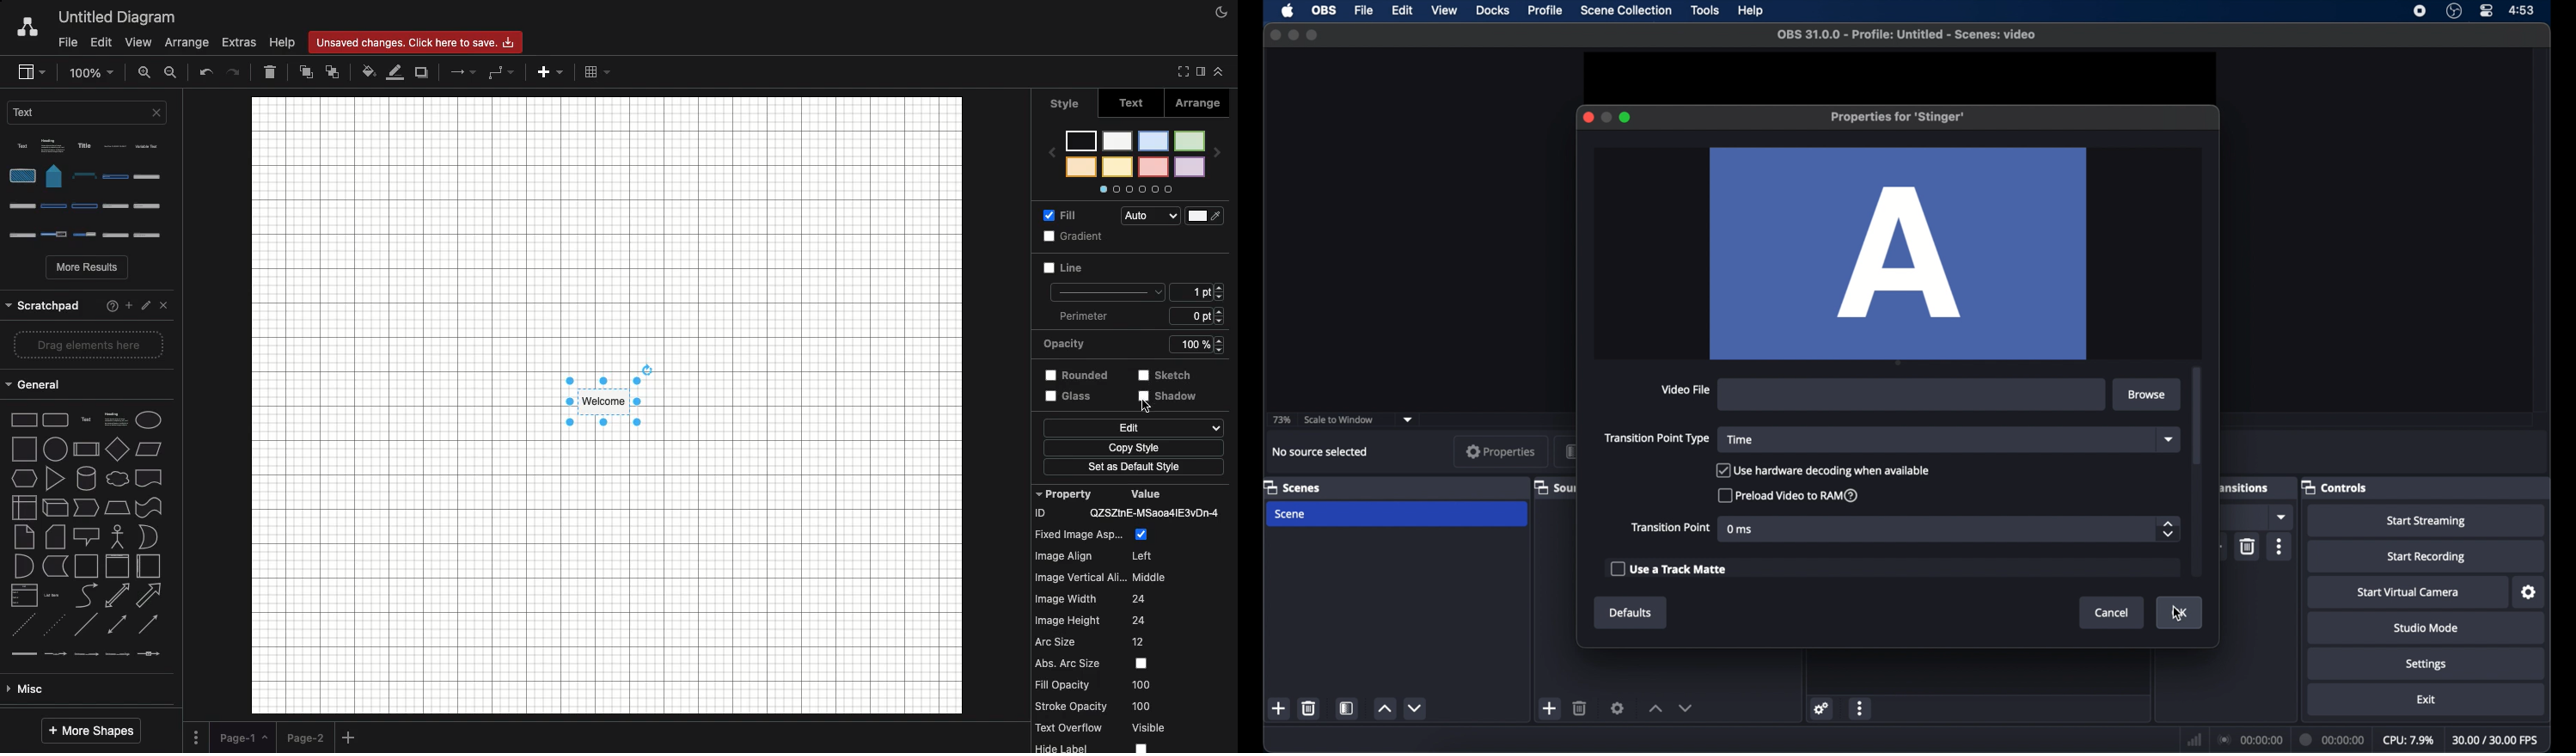 The image size is (2576, 756). I want to click on settings, so click(2530, 592).